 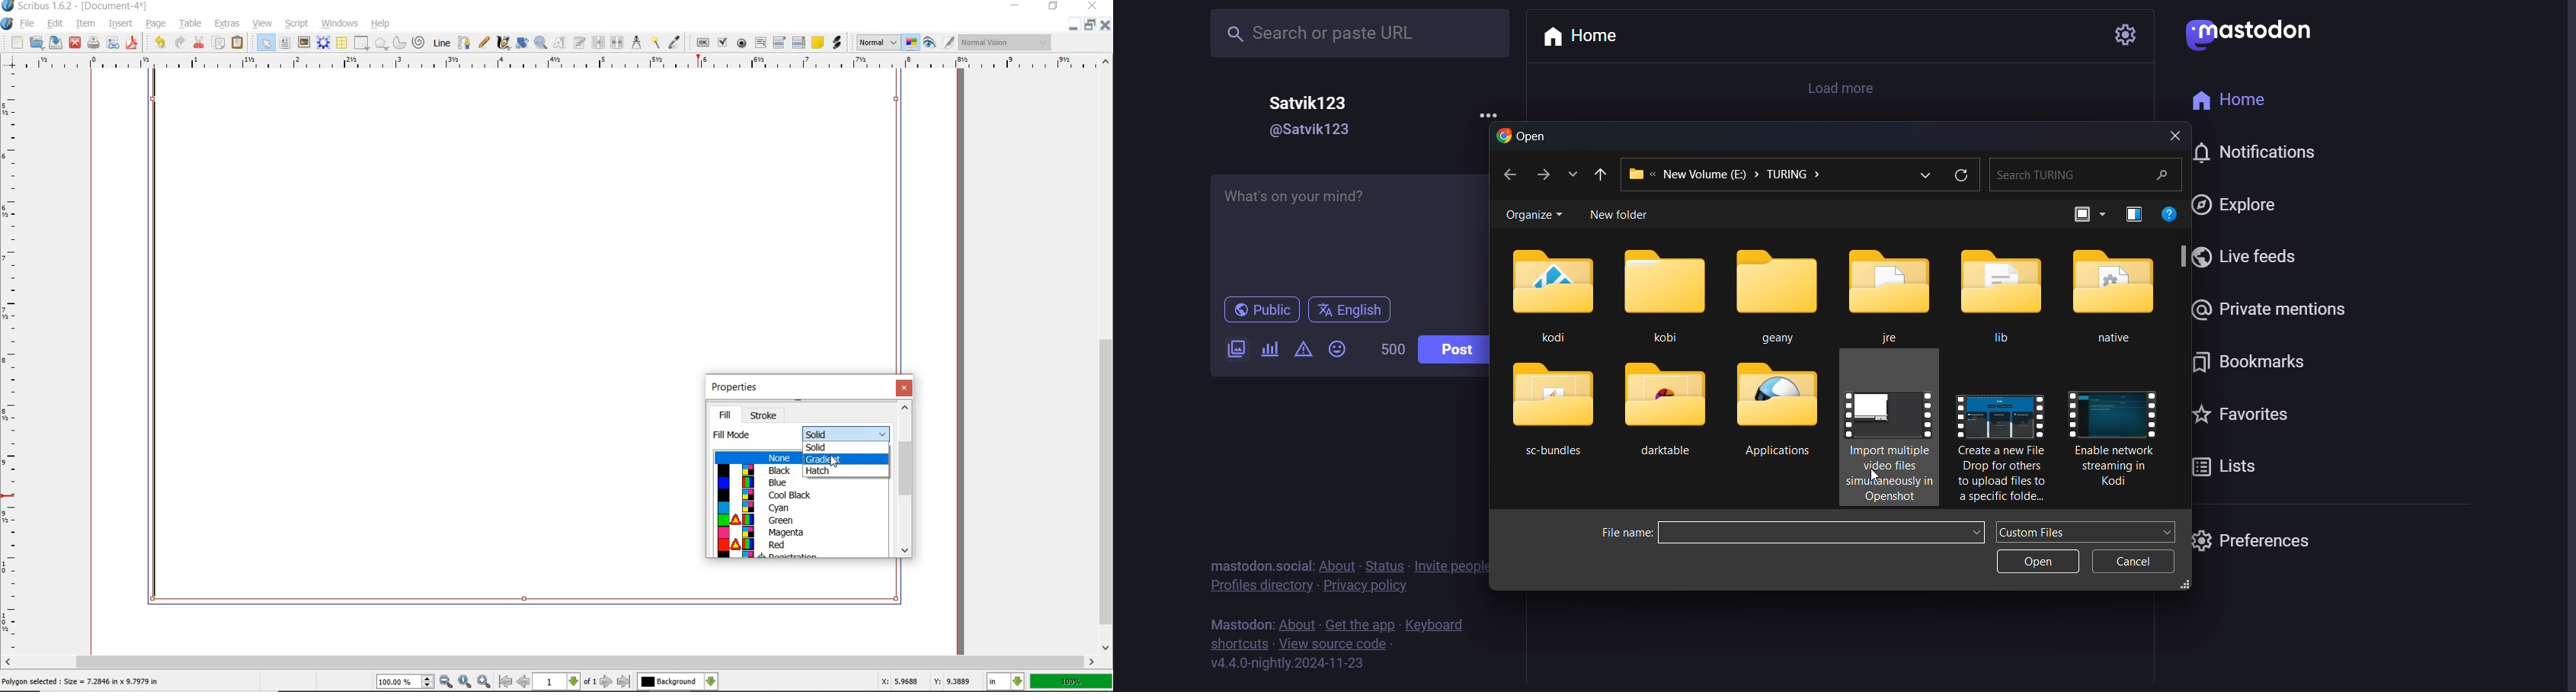 I want to click on link annotation, so click(x=836, y=44).